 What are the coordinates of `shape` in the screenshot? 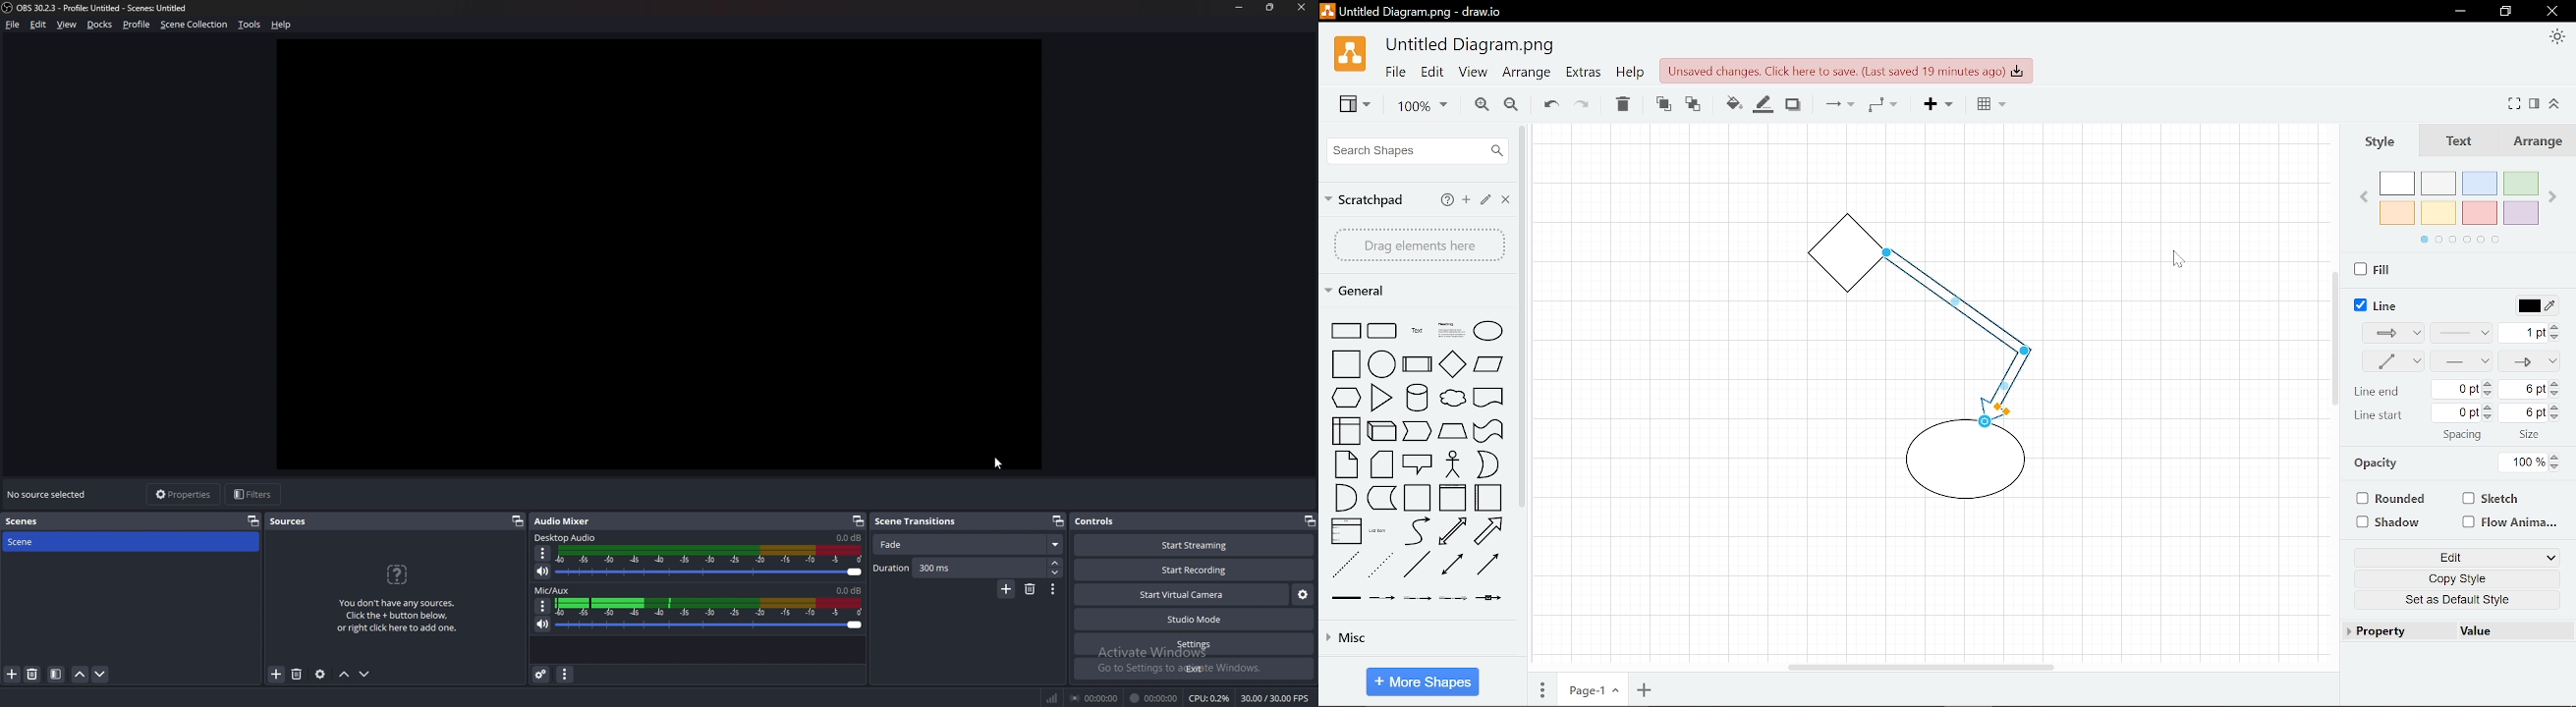 It's located at (1417, 498).